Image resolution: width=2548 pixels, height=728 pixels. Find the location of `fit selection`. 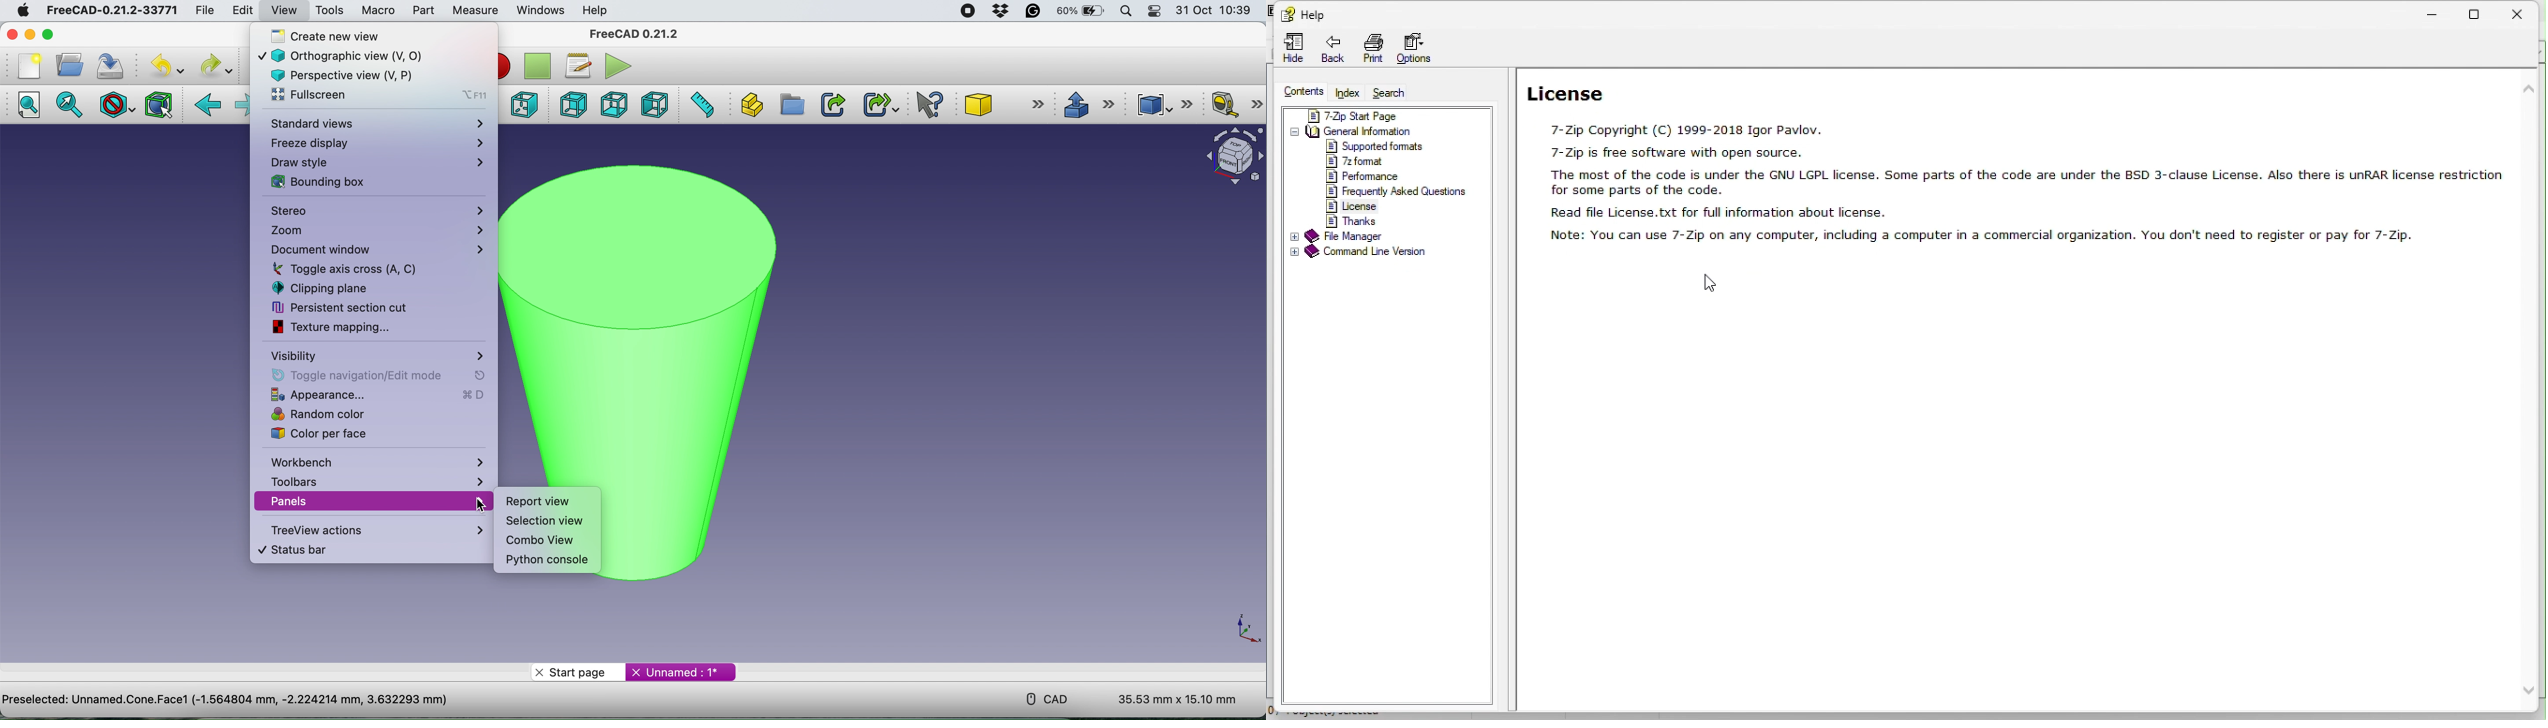

fit selection is located at coordinates (72, 106).